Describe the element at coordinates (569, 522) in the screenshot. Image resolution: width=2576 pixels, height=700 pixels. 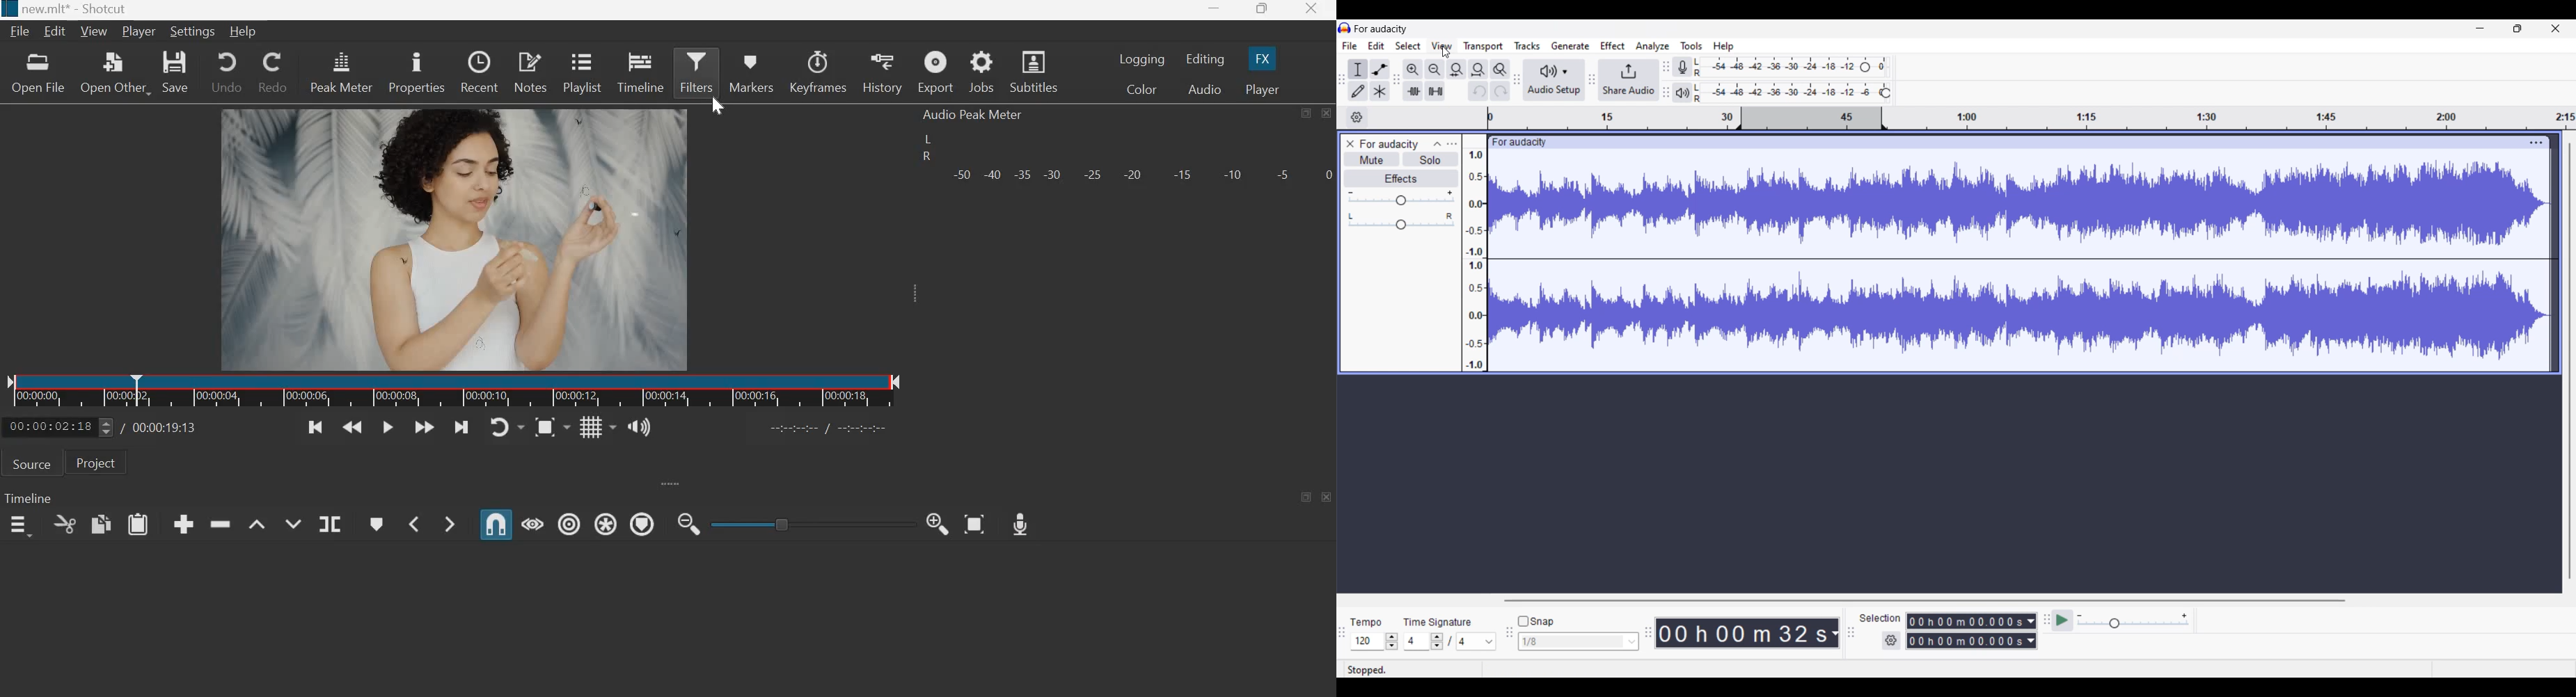
I see `Ripple` at that location.